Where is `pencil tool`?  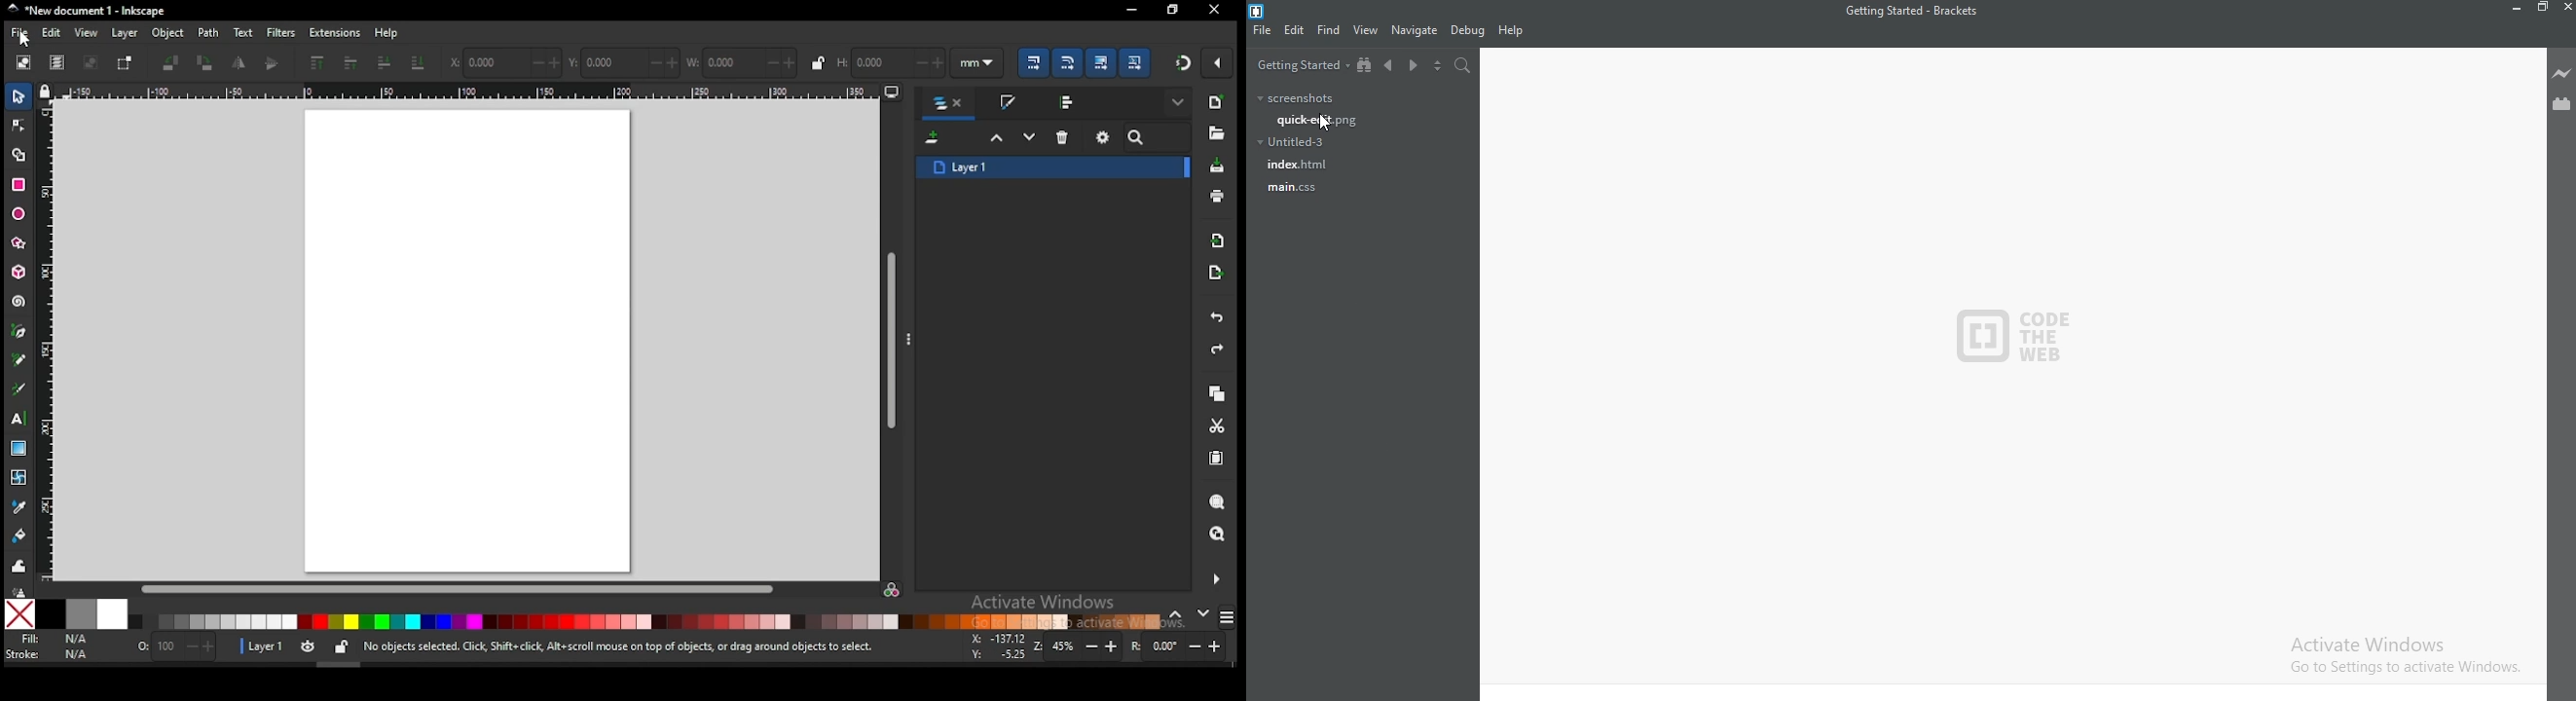 pencil tool is located at coordinates (20, 361).